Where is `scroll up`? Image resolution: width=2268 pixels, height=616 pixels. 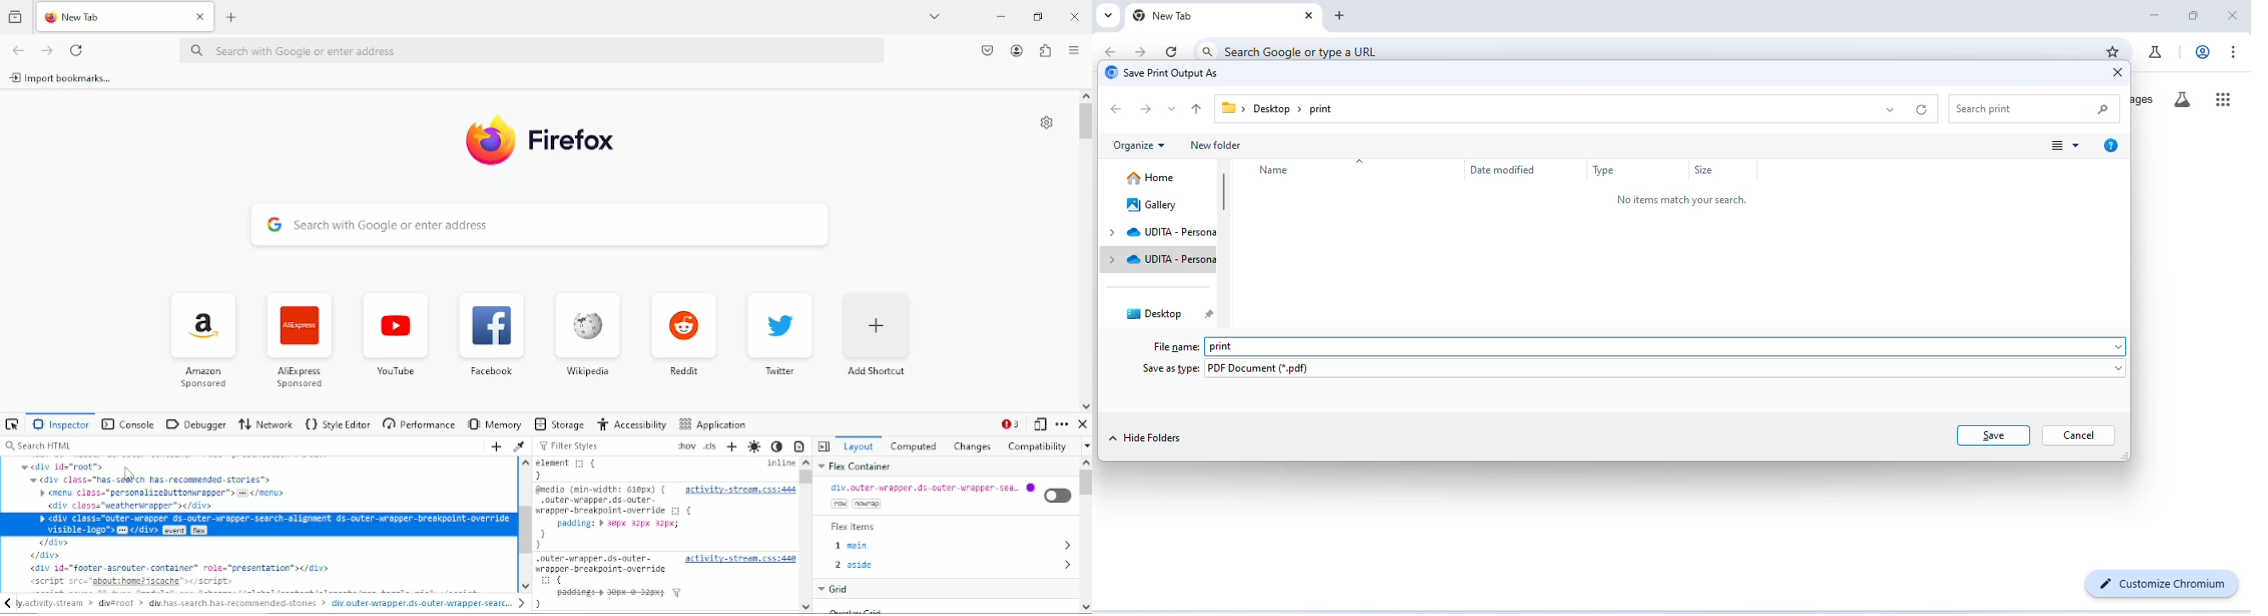
scroll up is located at coordinates (526, 464).